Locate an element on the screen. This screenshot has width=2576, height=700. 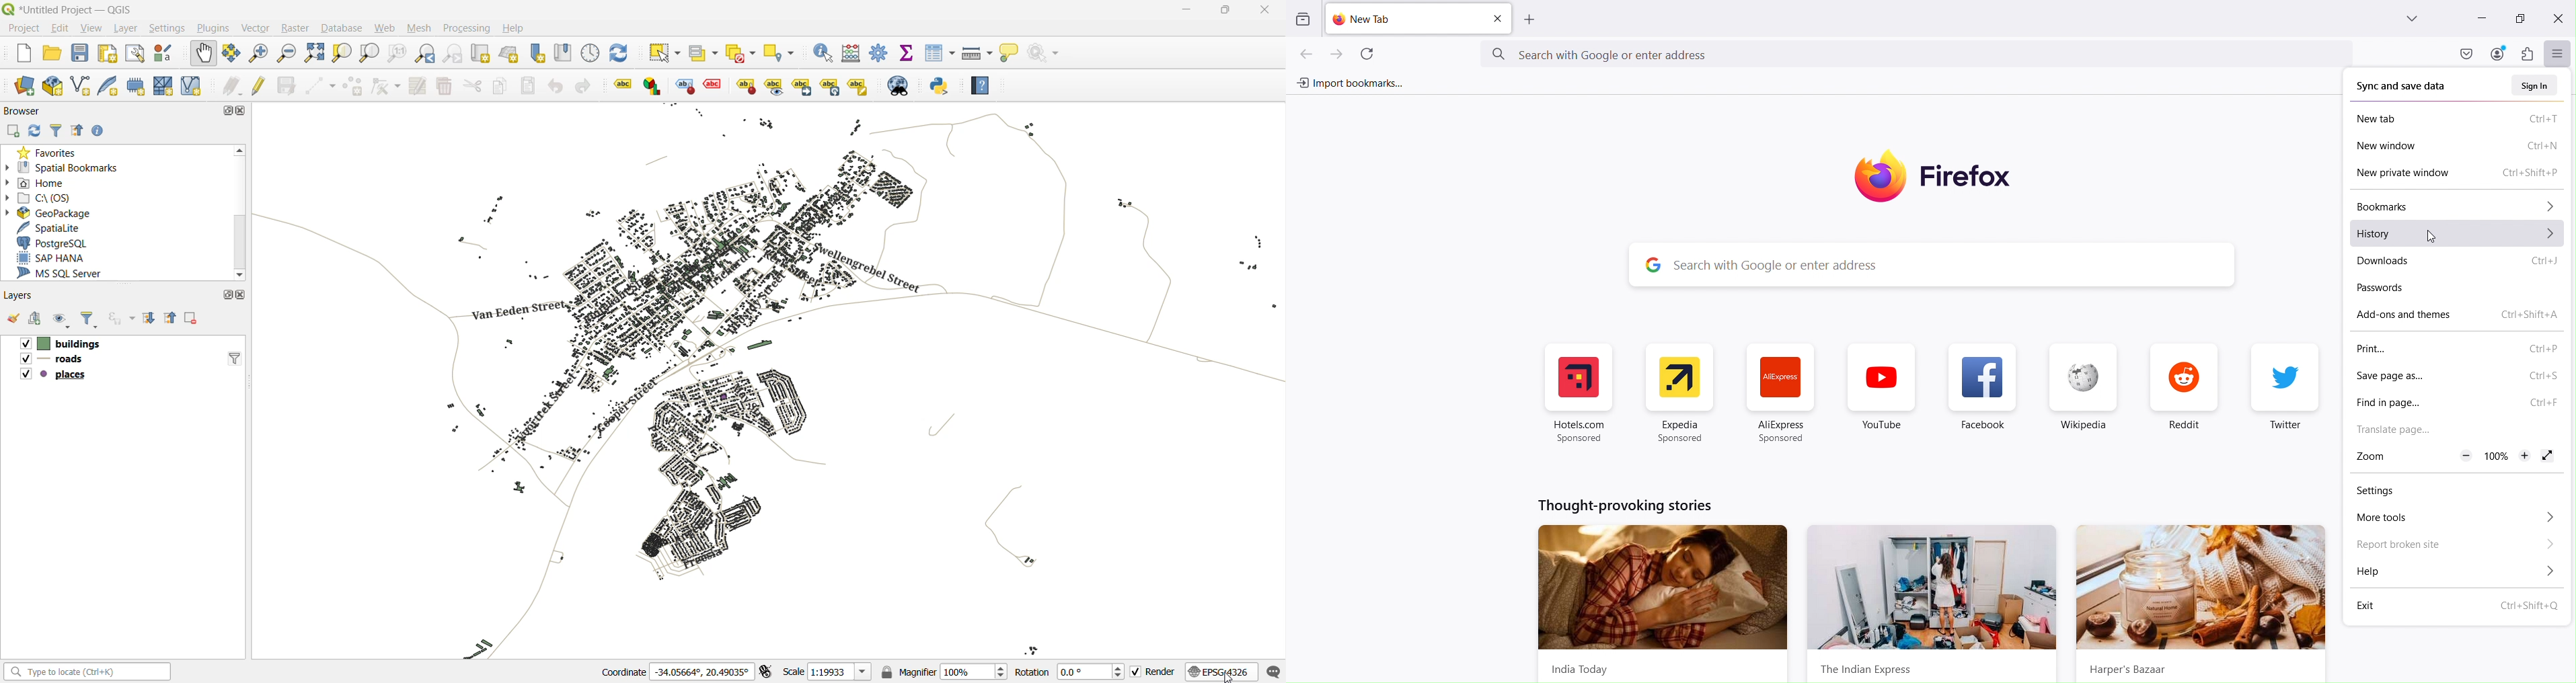
mesh is located at coordinates (421, 27).